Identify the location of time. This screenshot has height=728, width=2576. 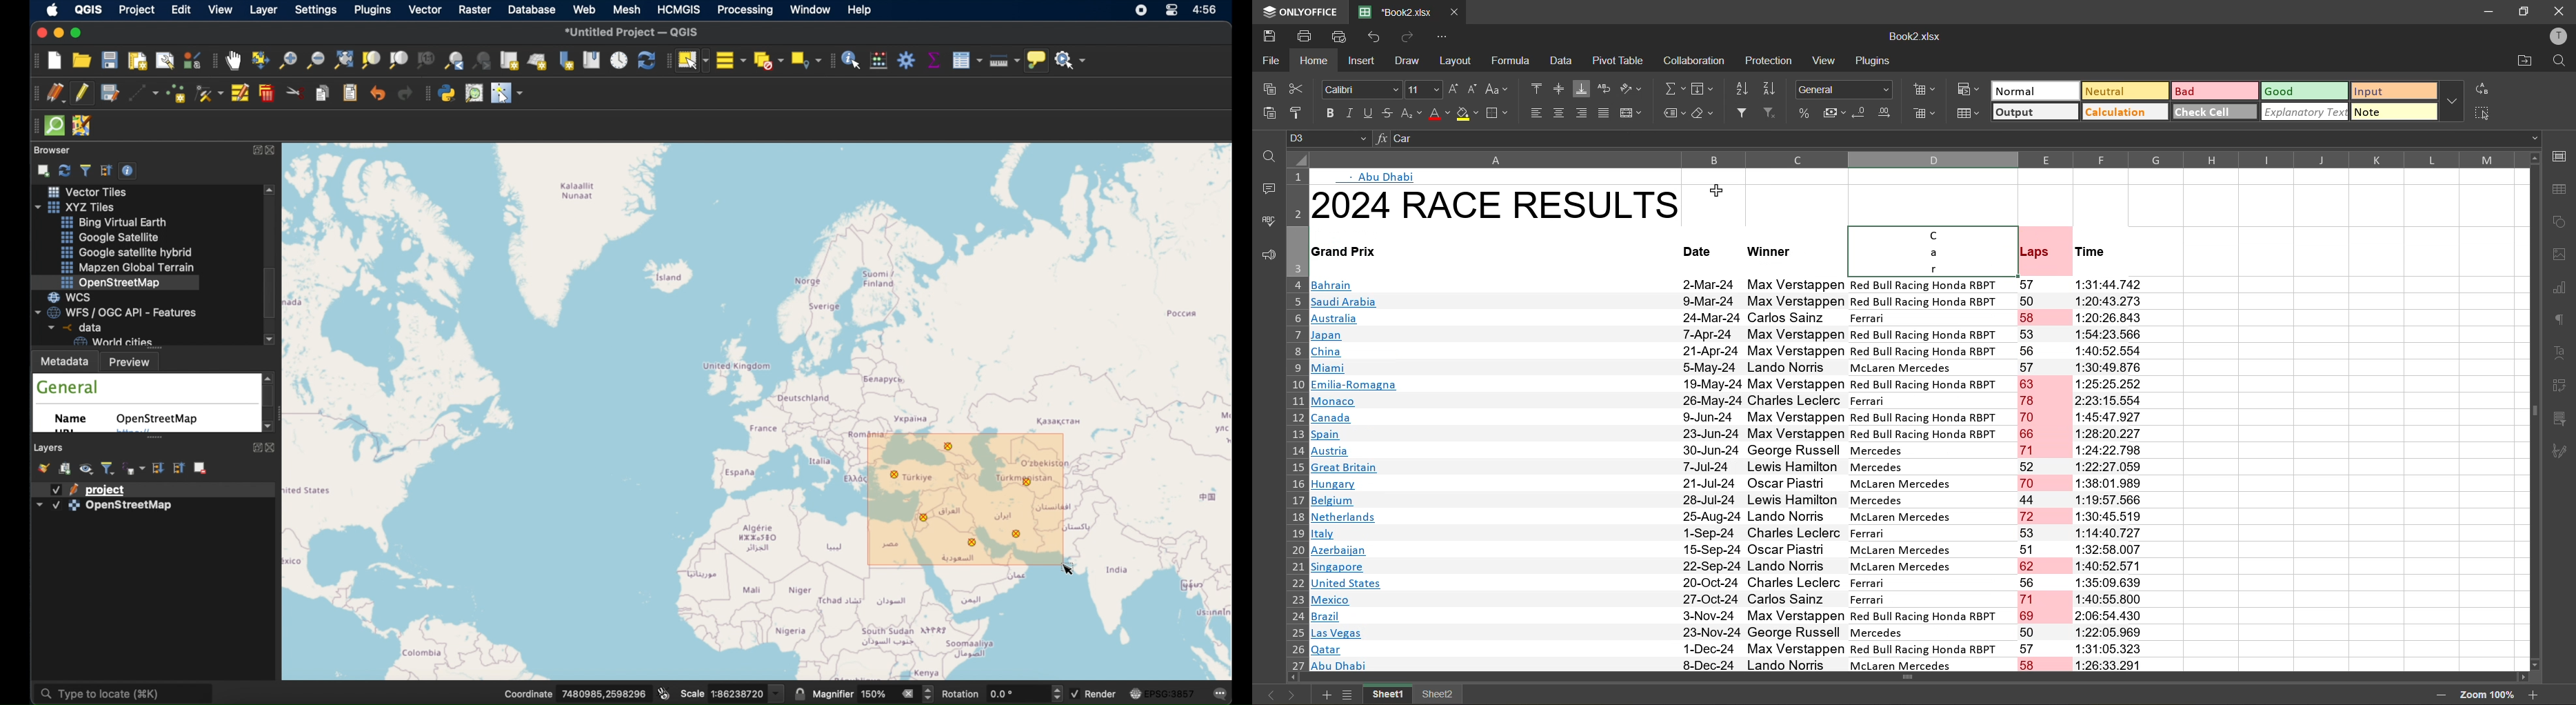
(1208, 11).